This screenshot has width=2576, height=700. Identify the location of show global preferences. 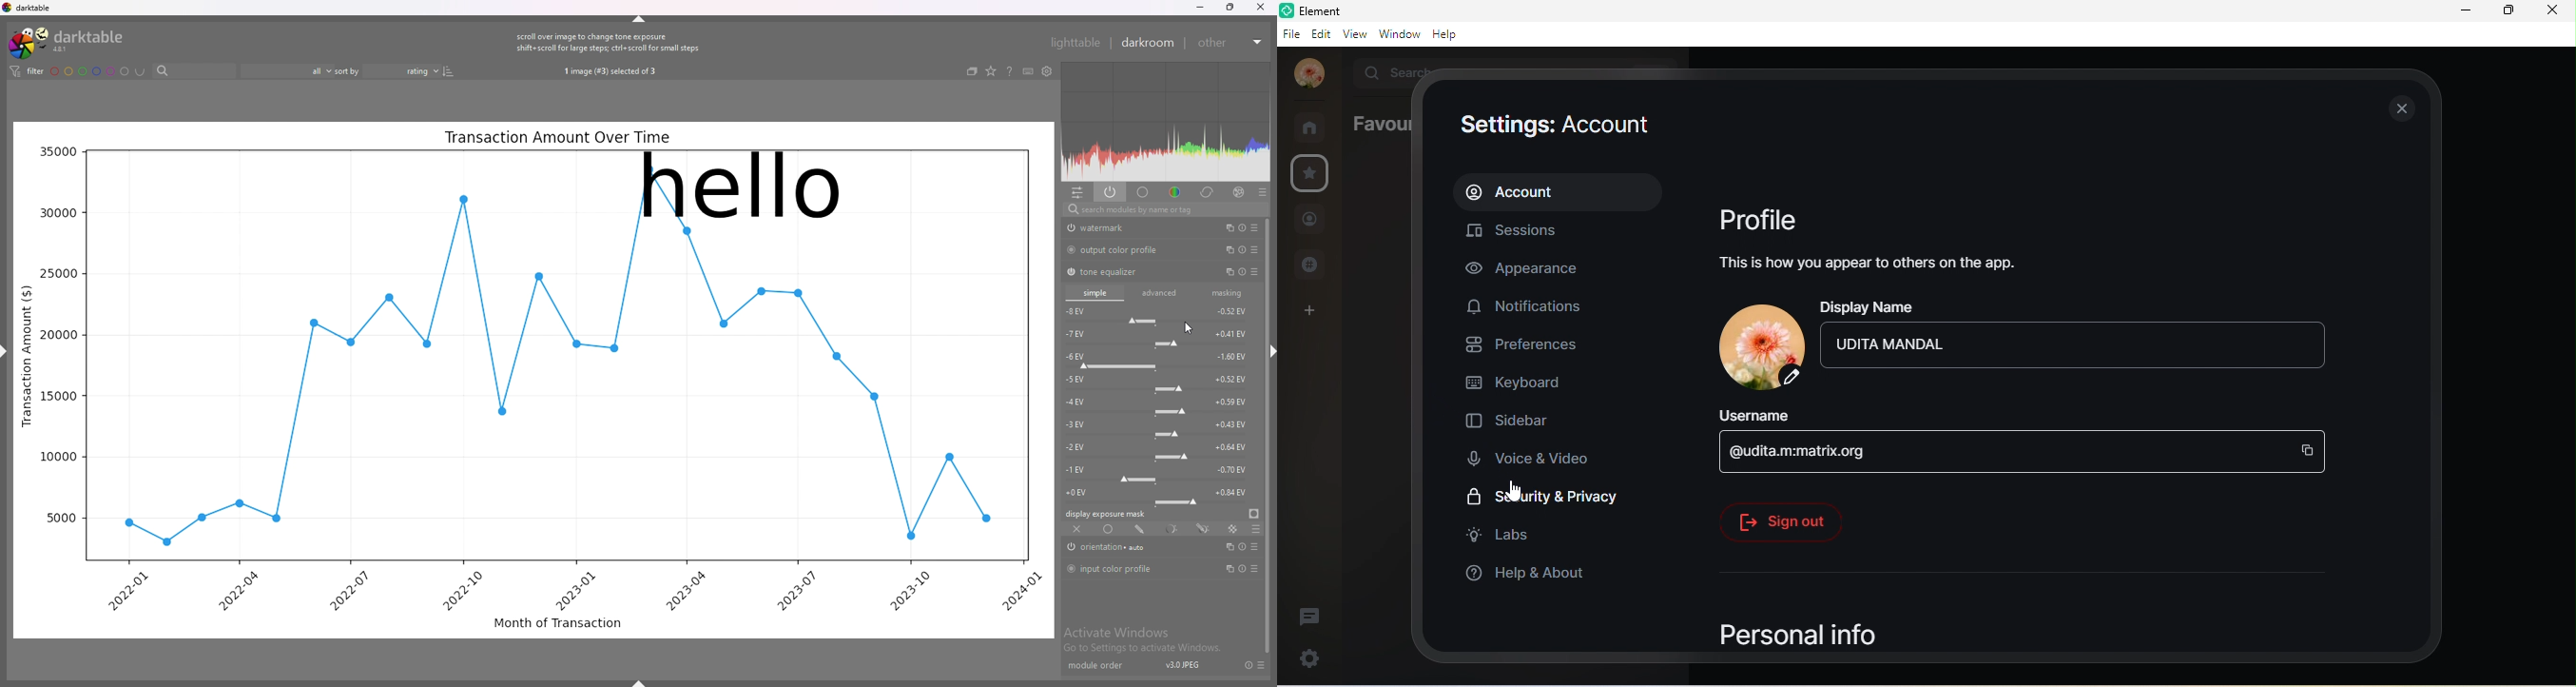
(1048, 71).